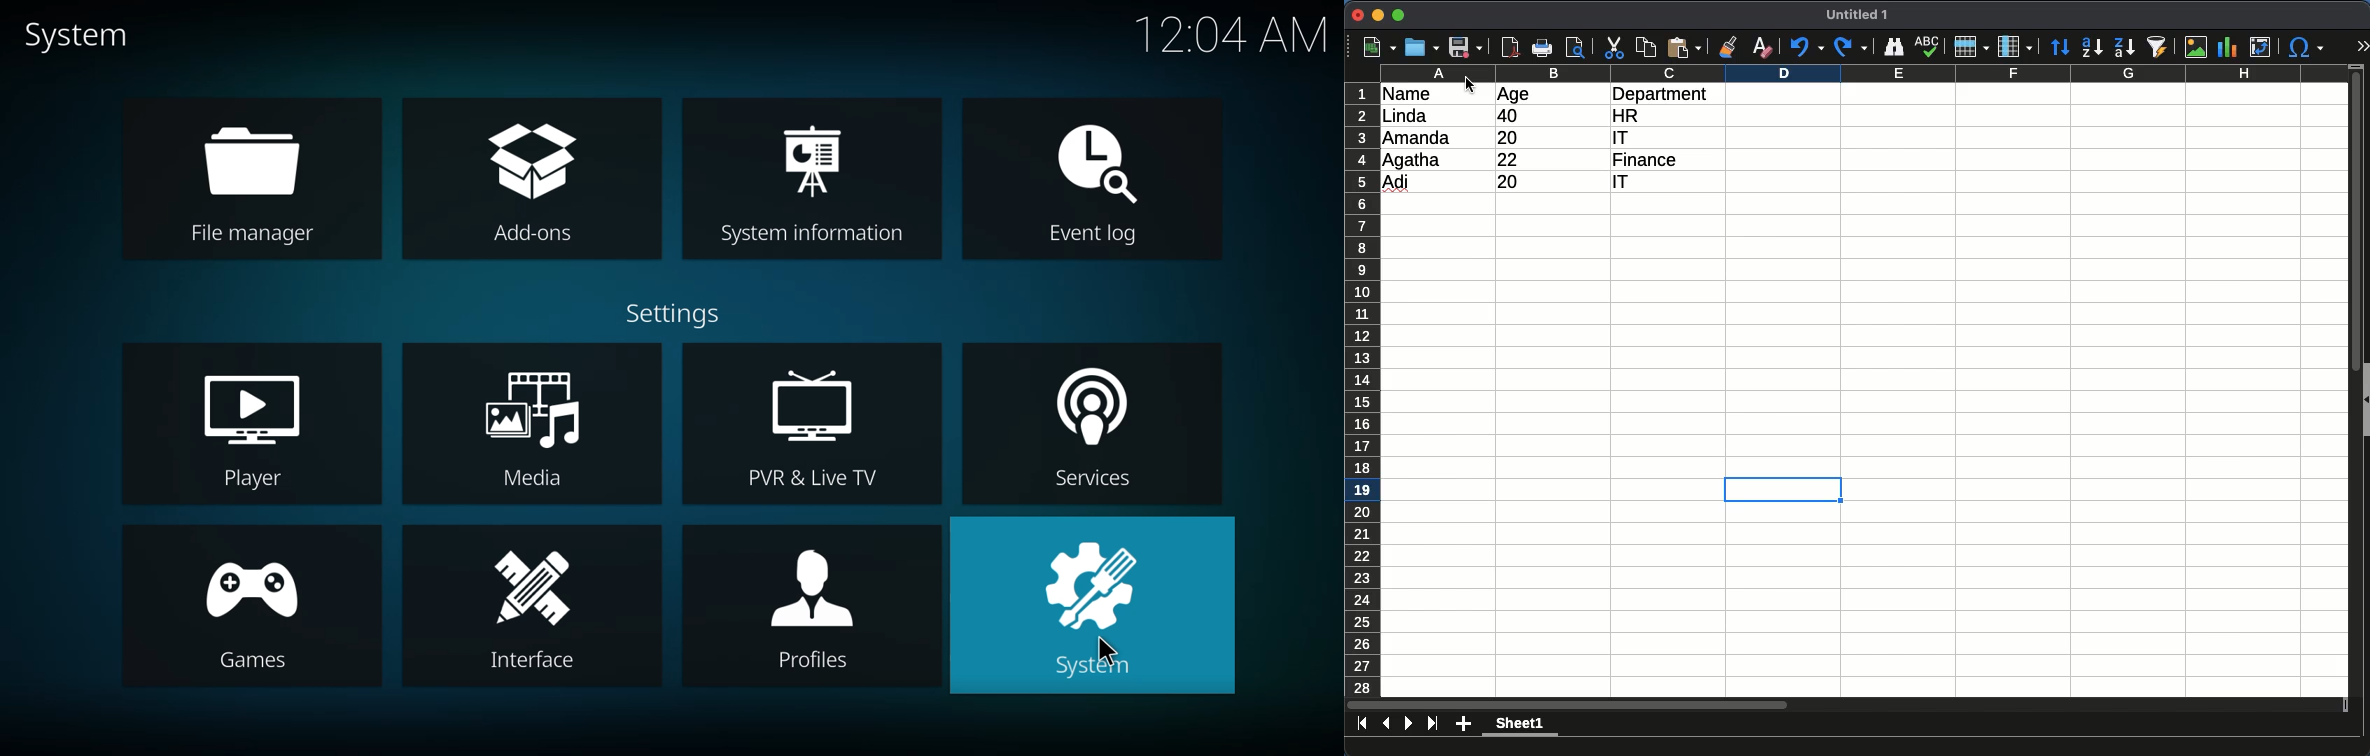  Describe the element at coordinates (812, 606) in the screenshot. I see `profiles` at that location.